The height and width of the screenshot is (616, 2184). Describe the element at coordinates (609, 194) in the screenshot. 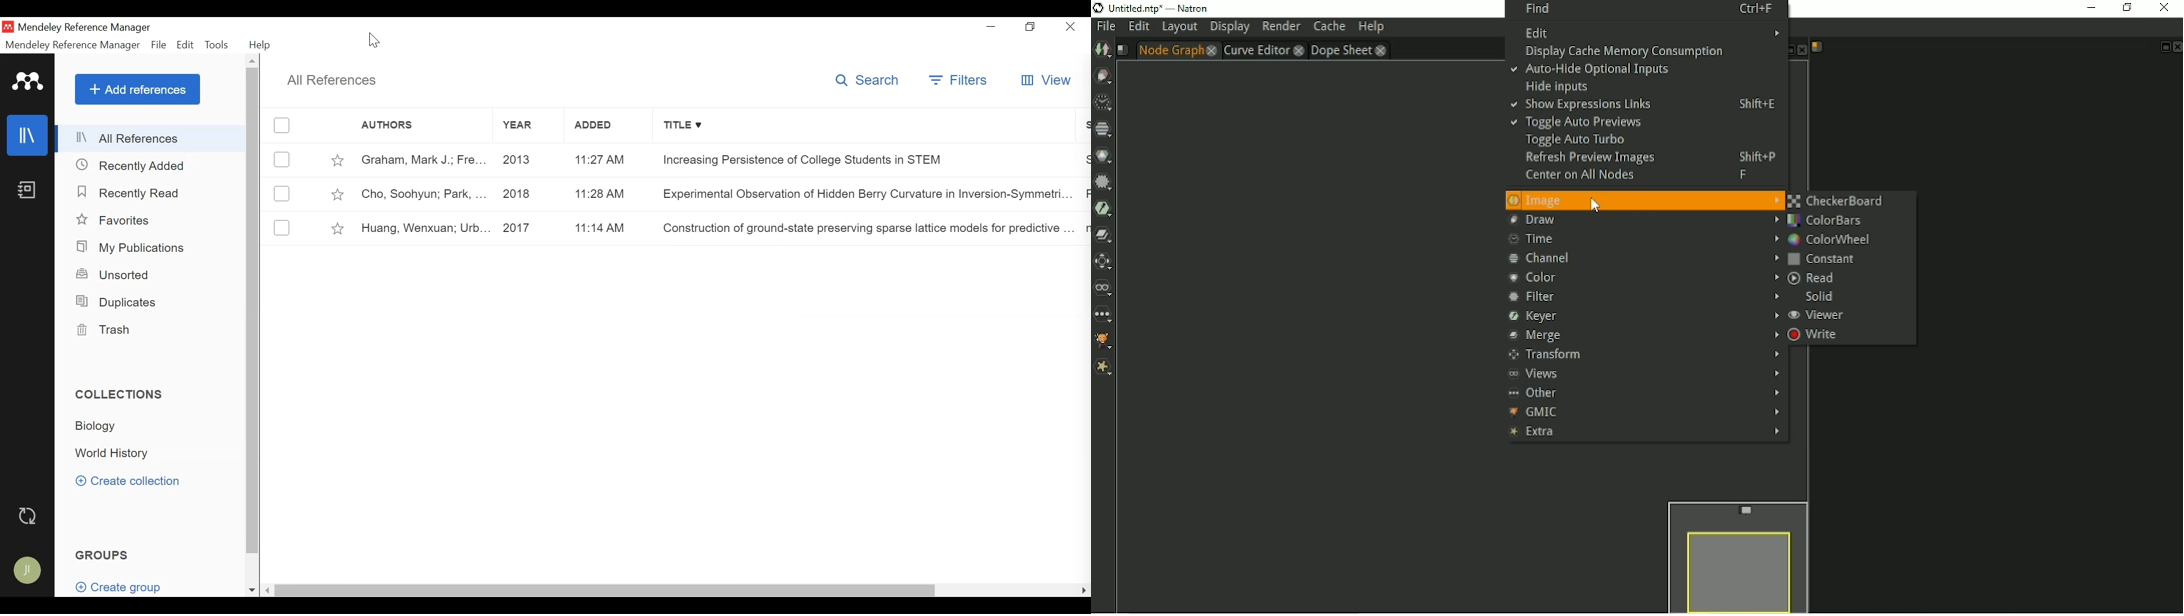

I see `11:28 AM` at that location.